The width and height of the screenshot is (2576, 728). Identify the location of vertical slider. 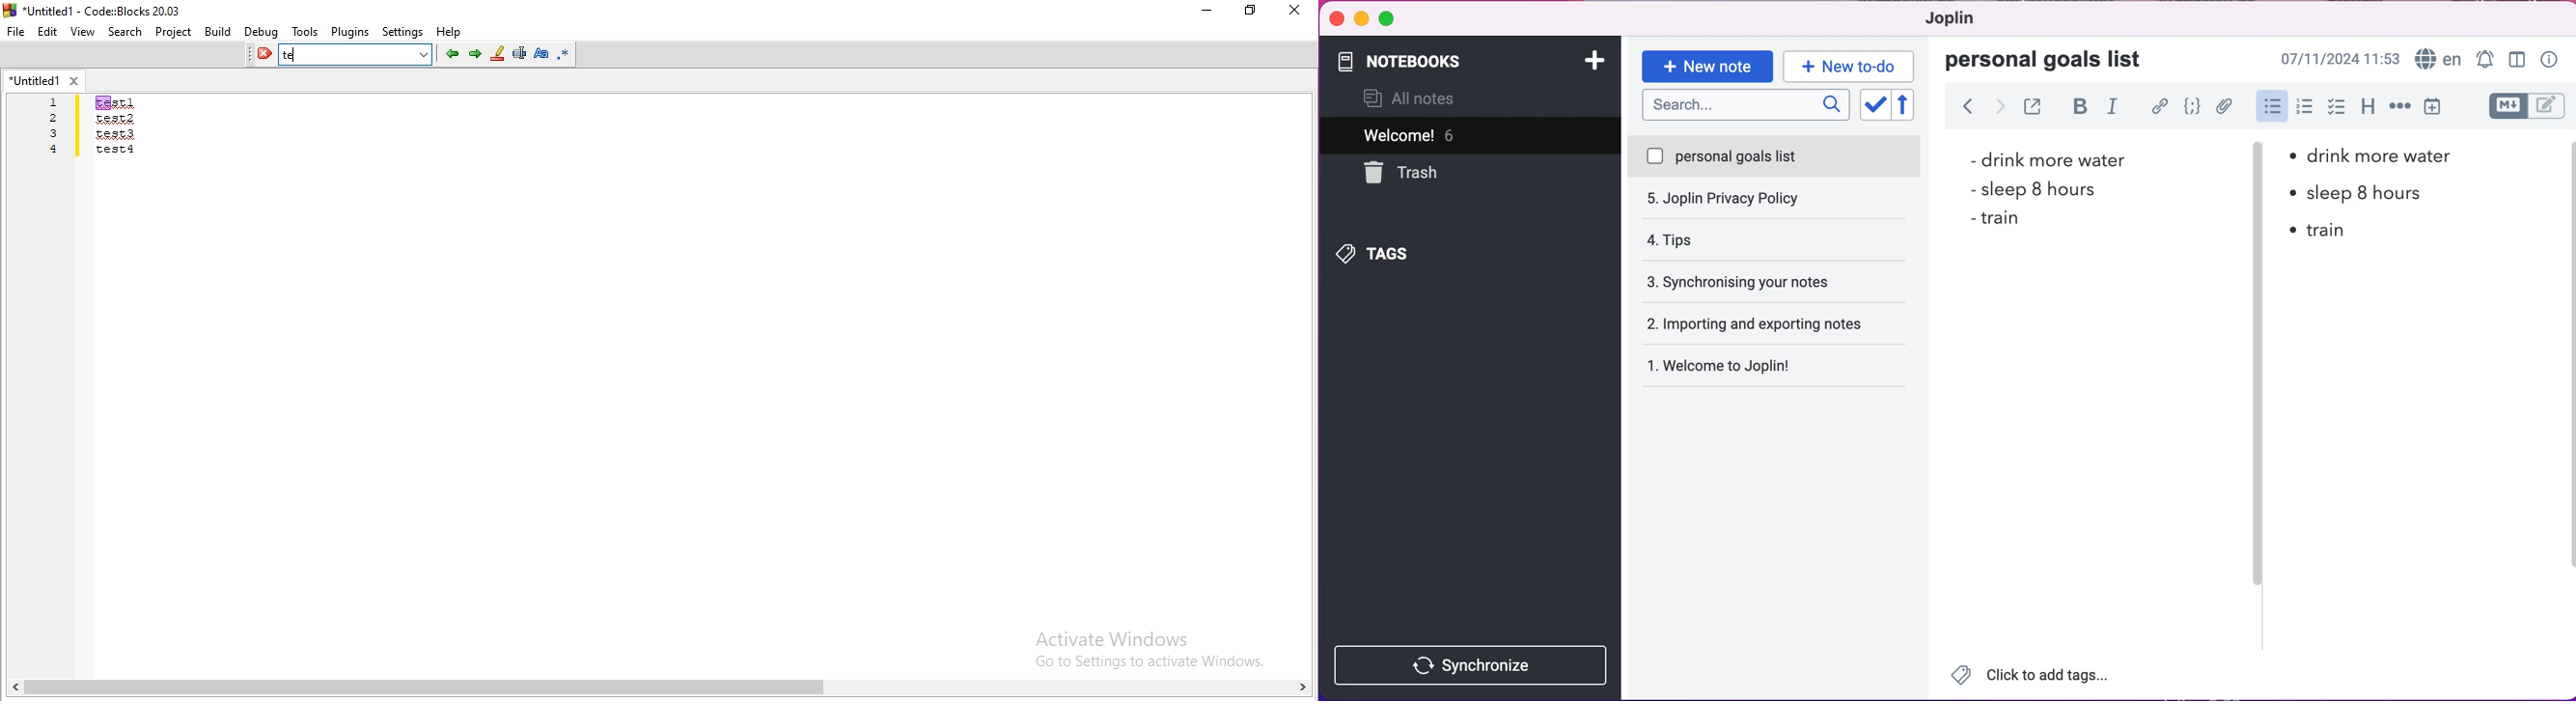
(2257, 185).